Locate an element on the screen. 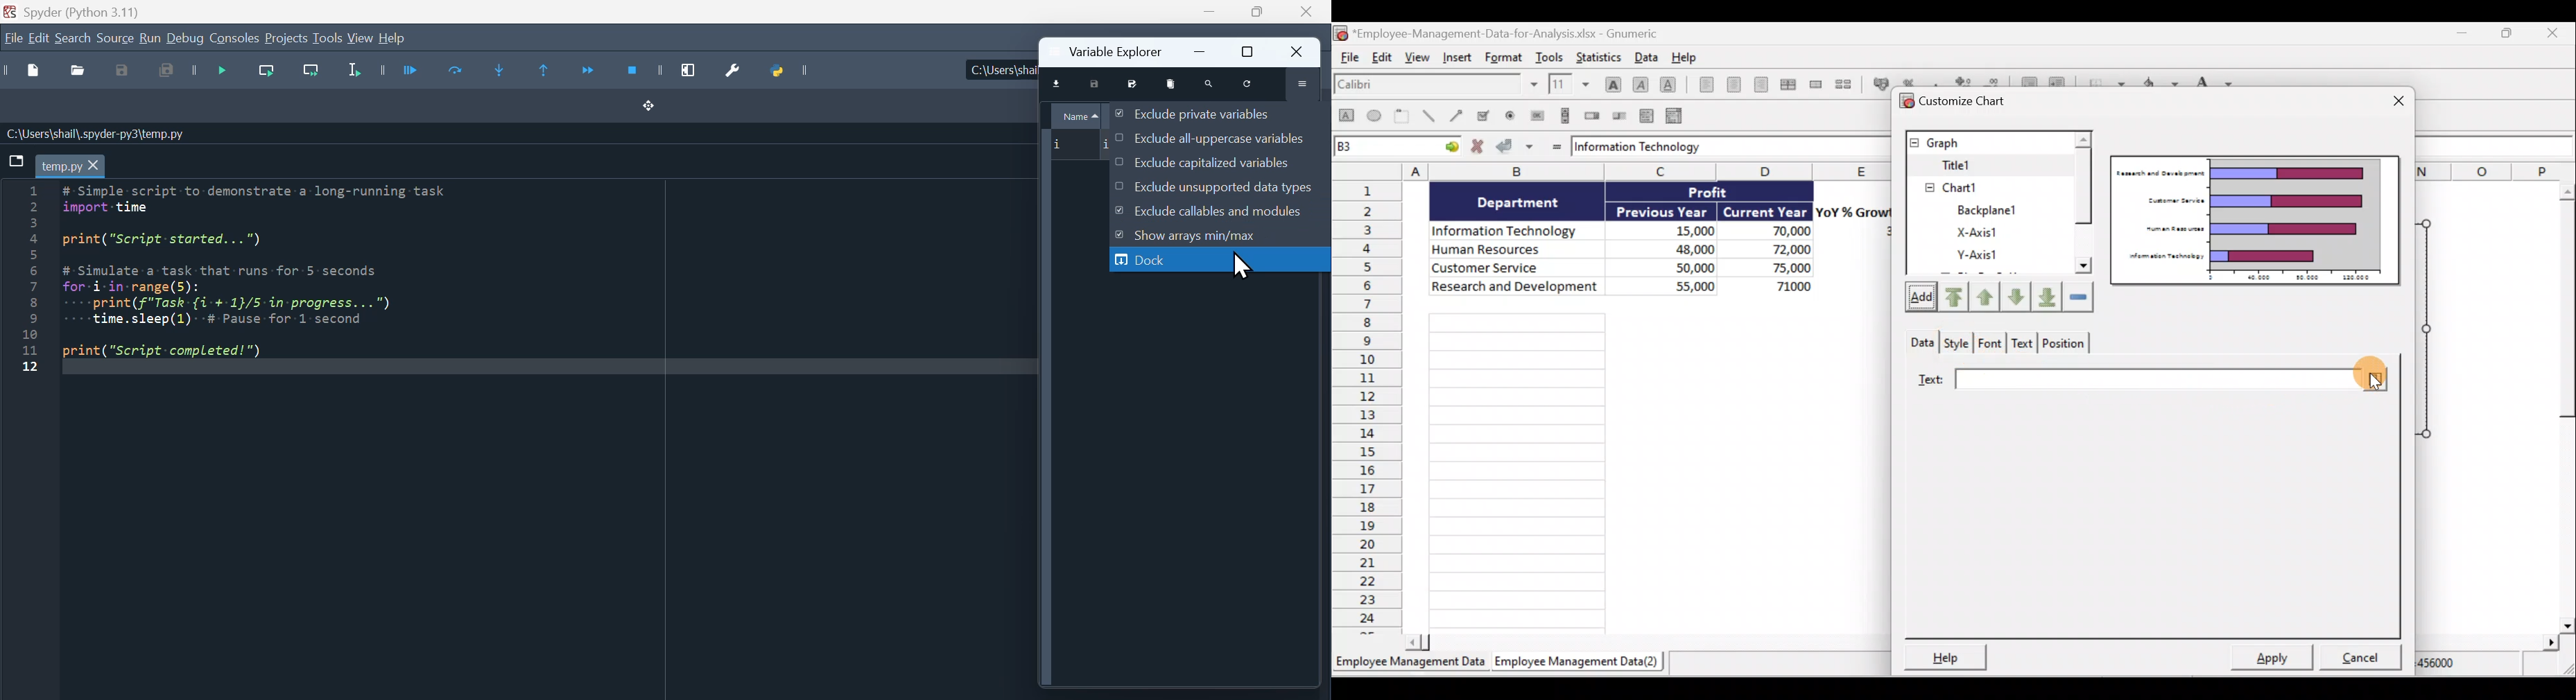 This screenshot has height=700, width=2576. save all is located at coordinates (168, 75).